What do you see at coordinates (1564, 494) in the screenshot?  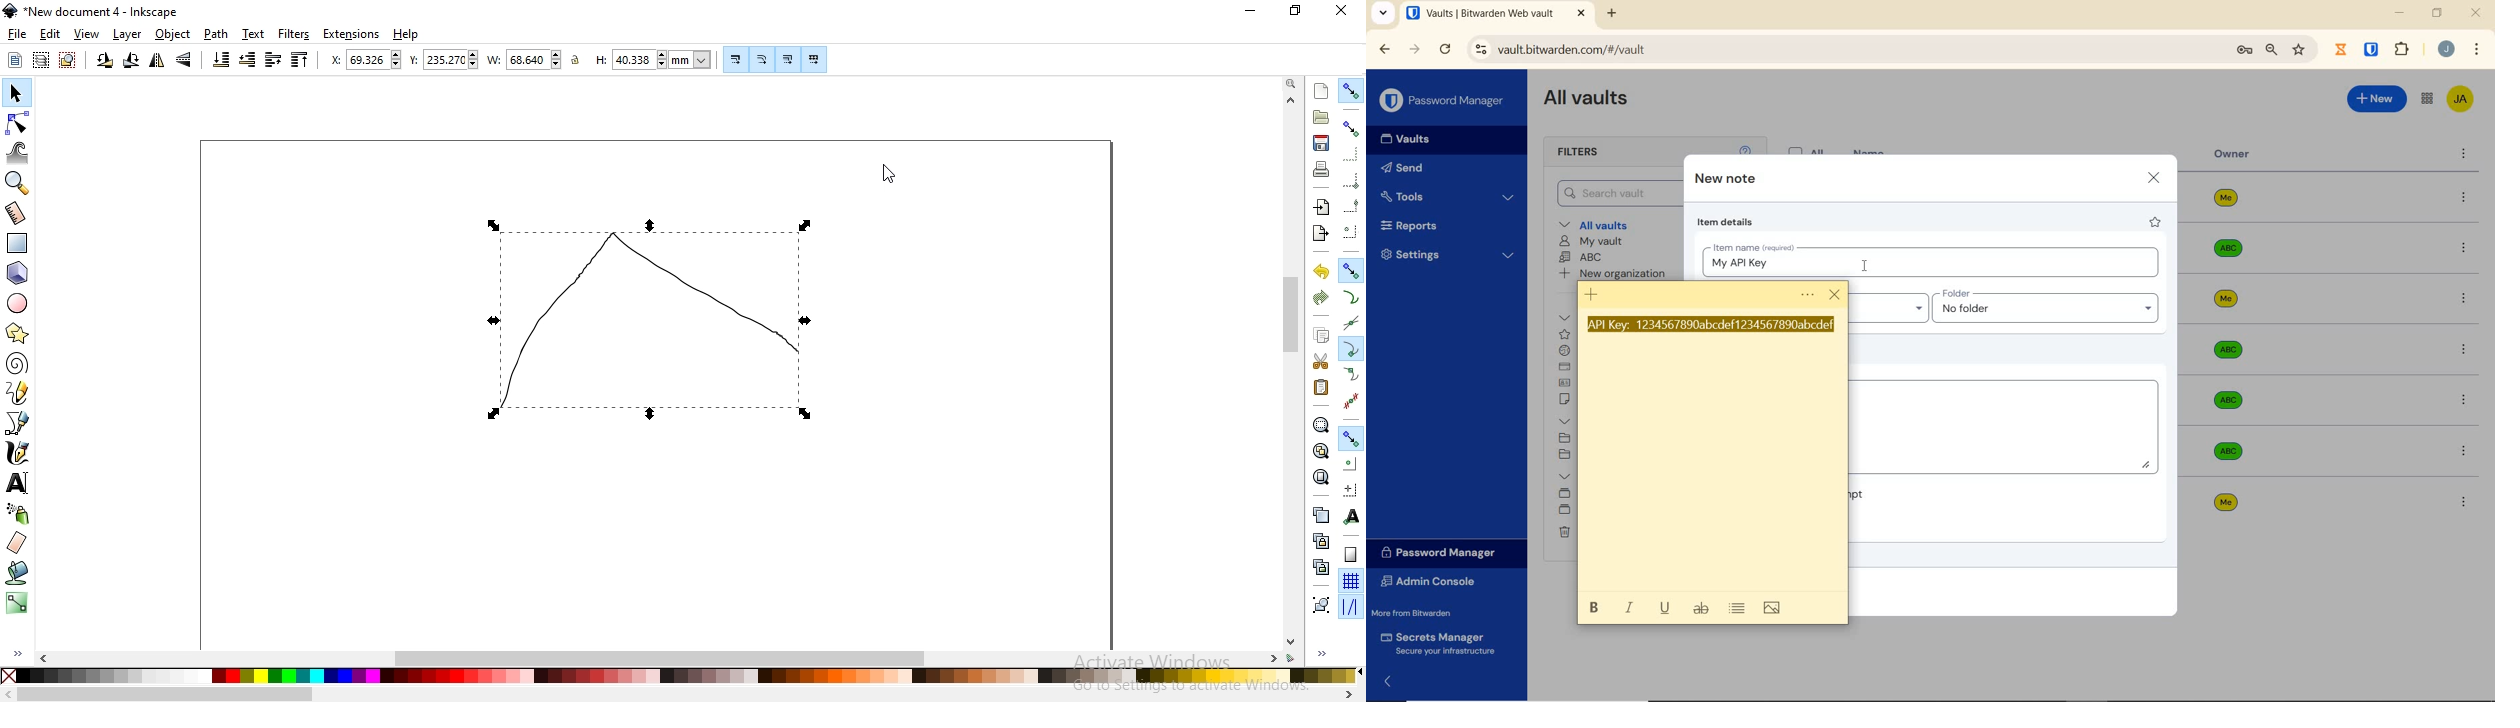 I see `Default collection` at bounding box center [1564, 494].